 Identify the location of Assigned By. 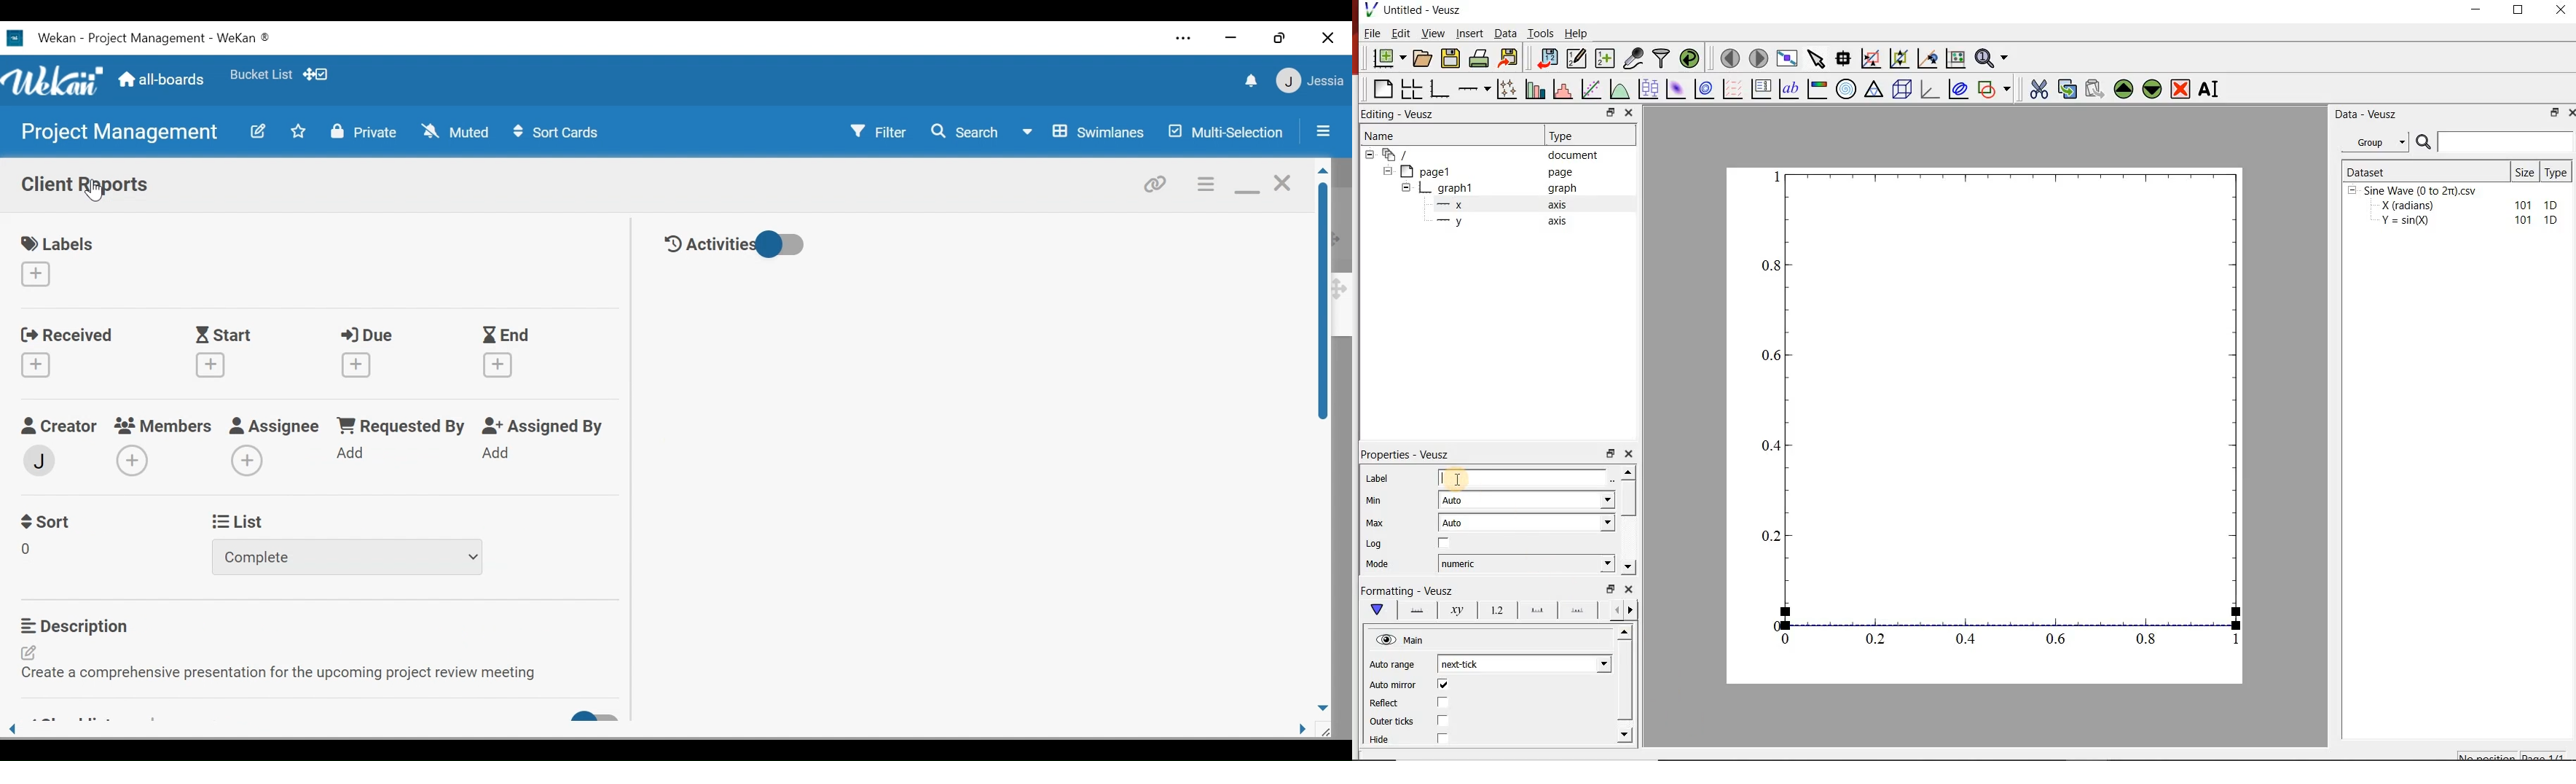
(546, 426).